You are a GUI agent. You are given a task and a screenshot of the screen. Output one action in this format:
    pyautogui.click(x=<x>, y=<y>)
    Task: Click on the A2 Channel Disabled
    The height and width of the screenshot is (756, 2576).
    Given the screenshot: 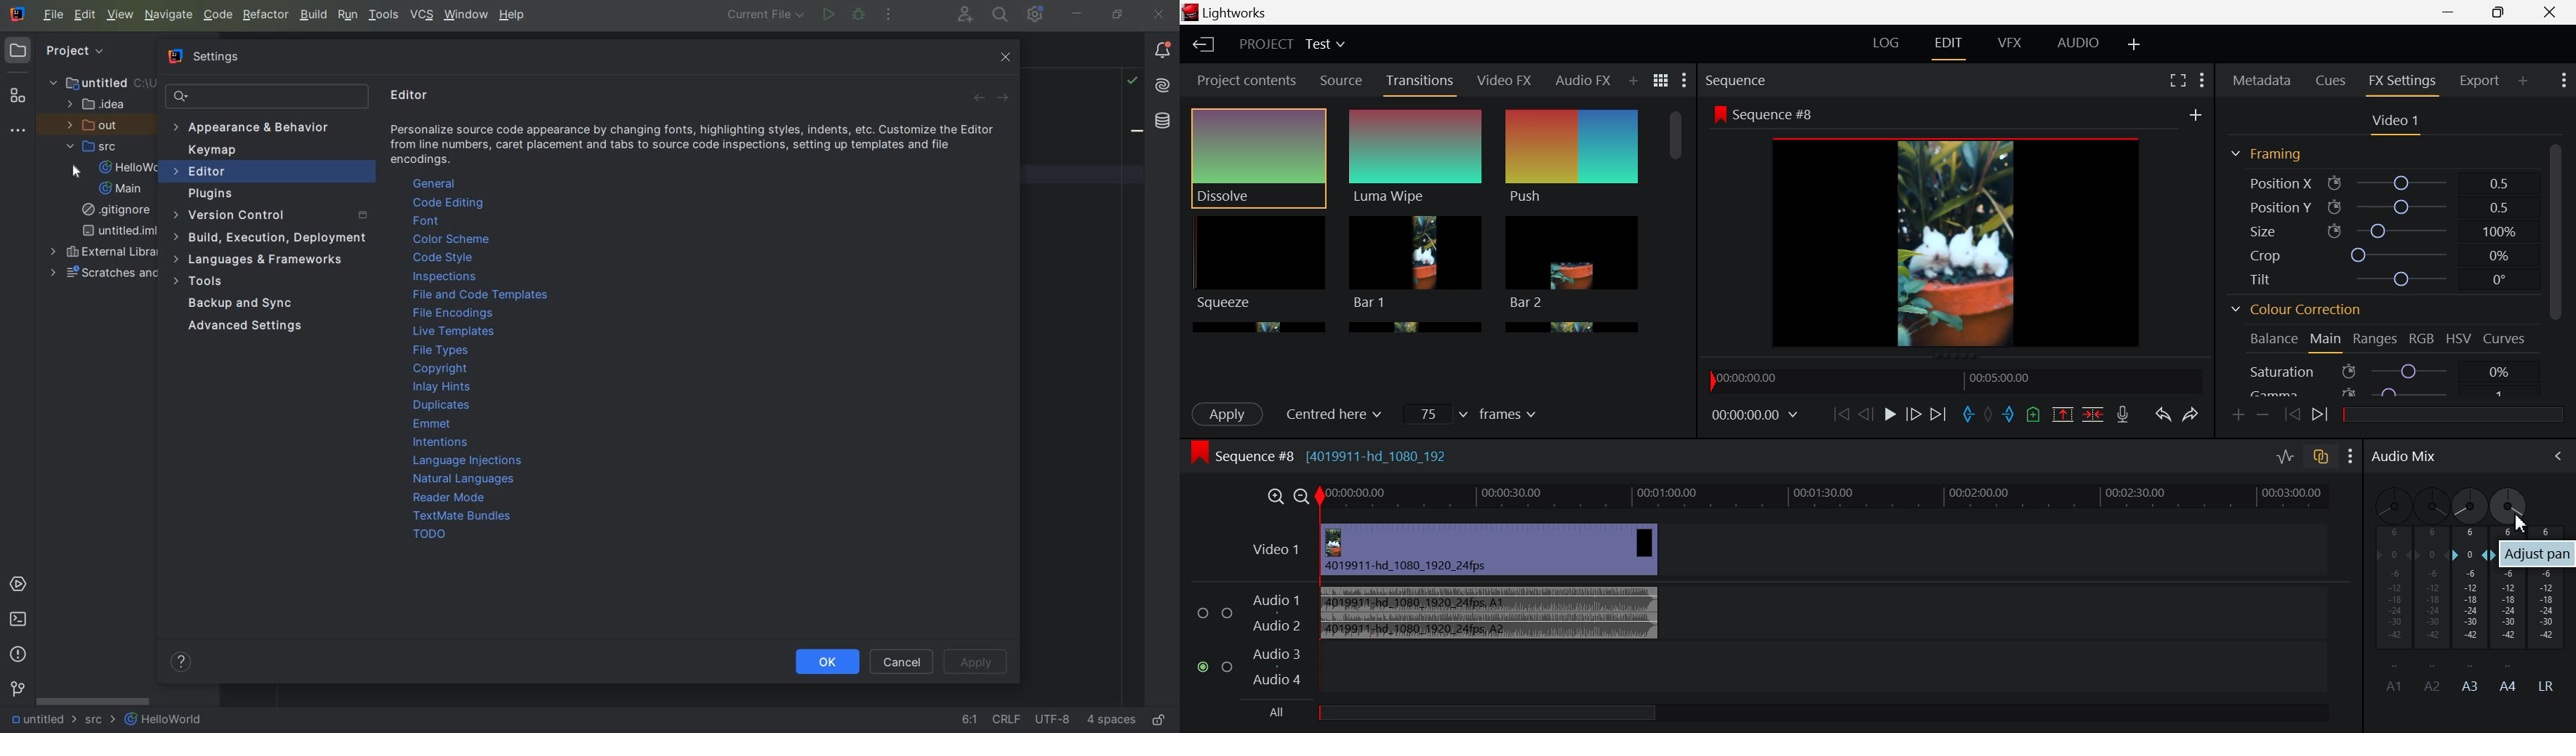 What is the action you would take?
    pyautogui.click(x=2428, y=590)
    